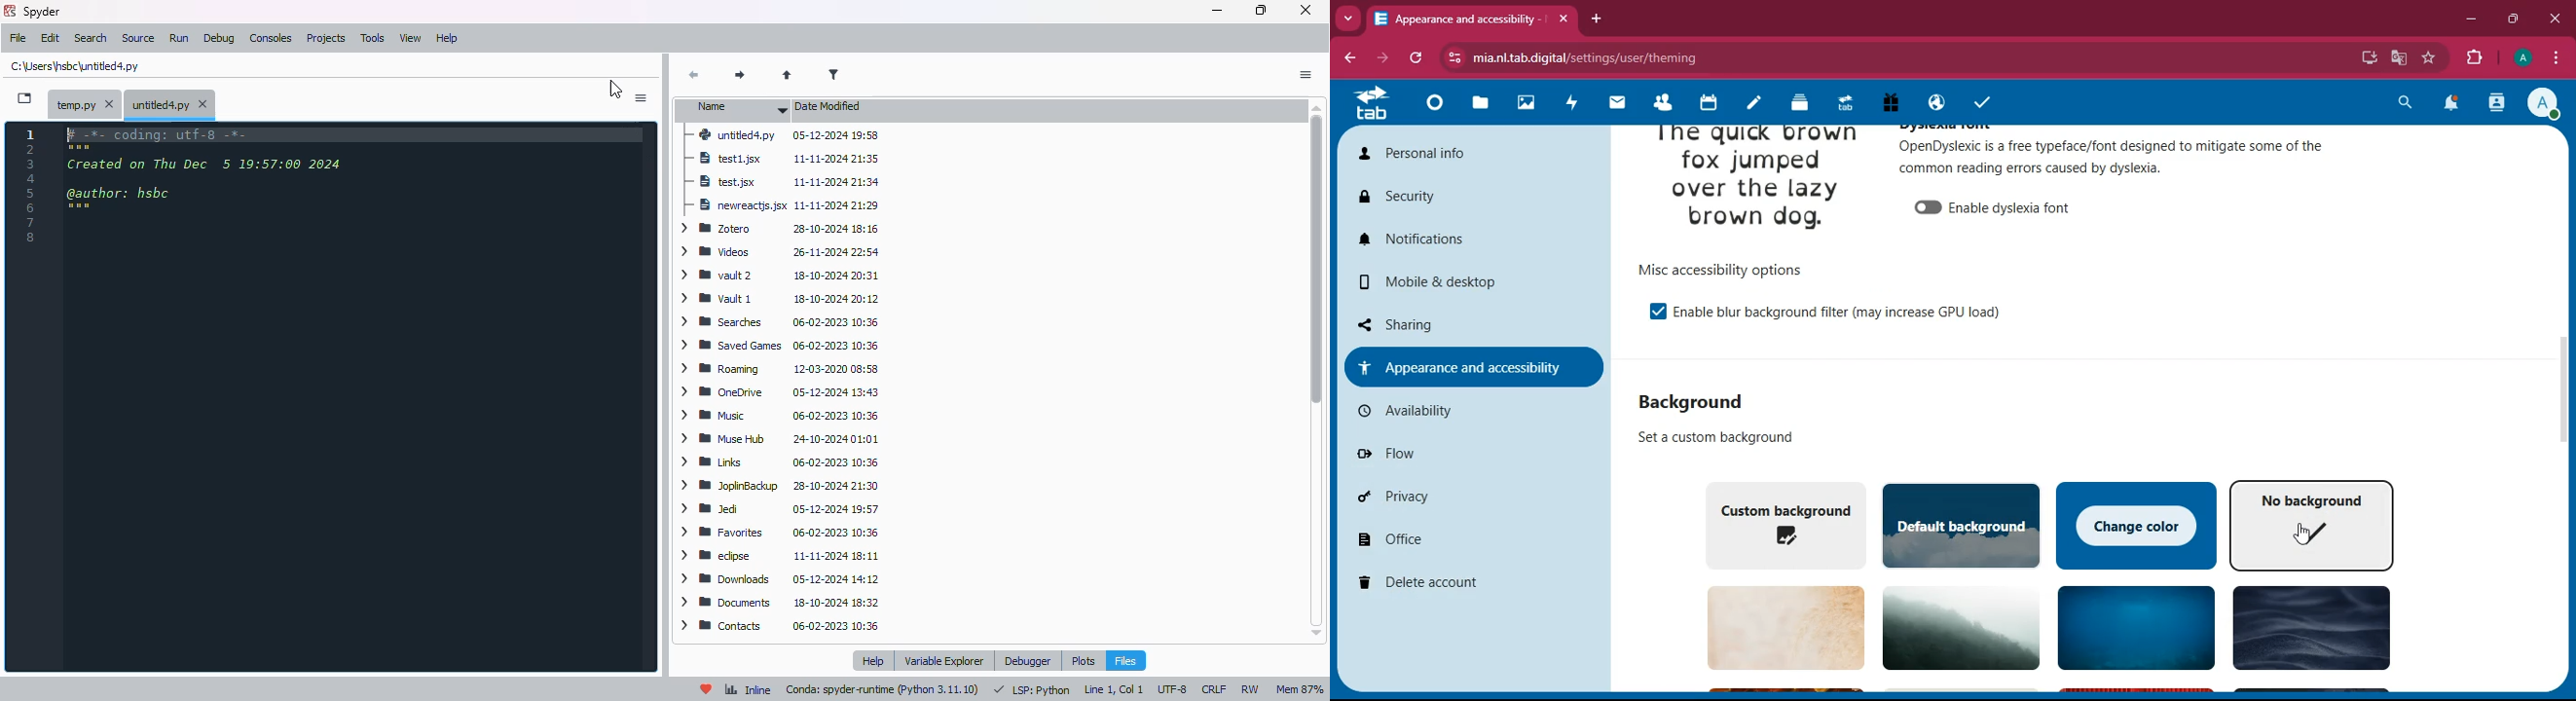 This screenshot has width=2576, height=728. Describe the element at coordinates (271, 37) in the screenshot. I see `consoles` at that location.